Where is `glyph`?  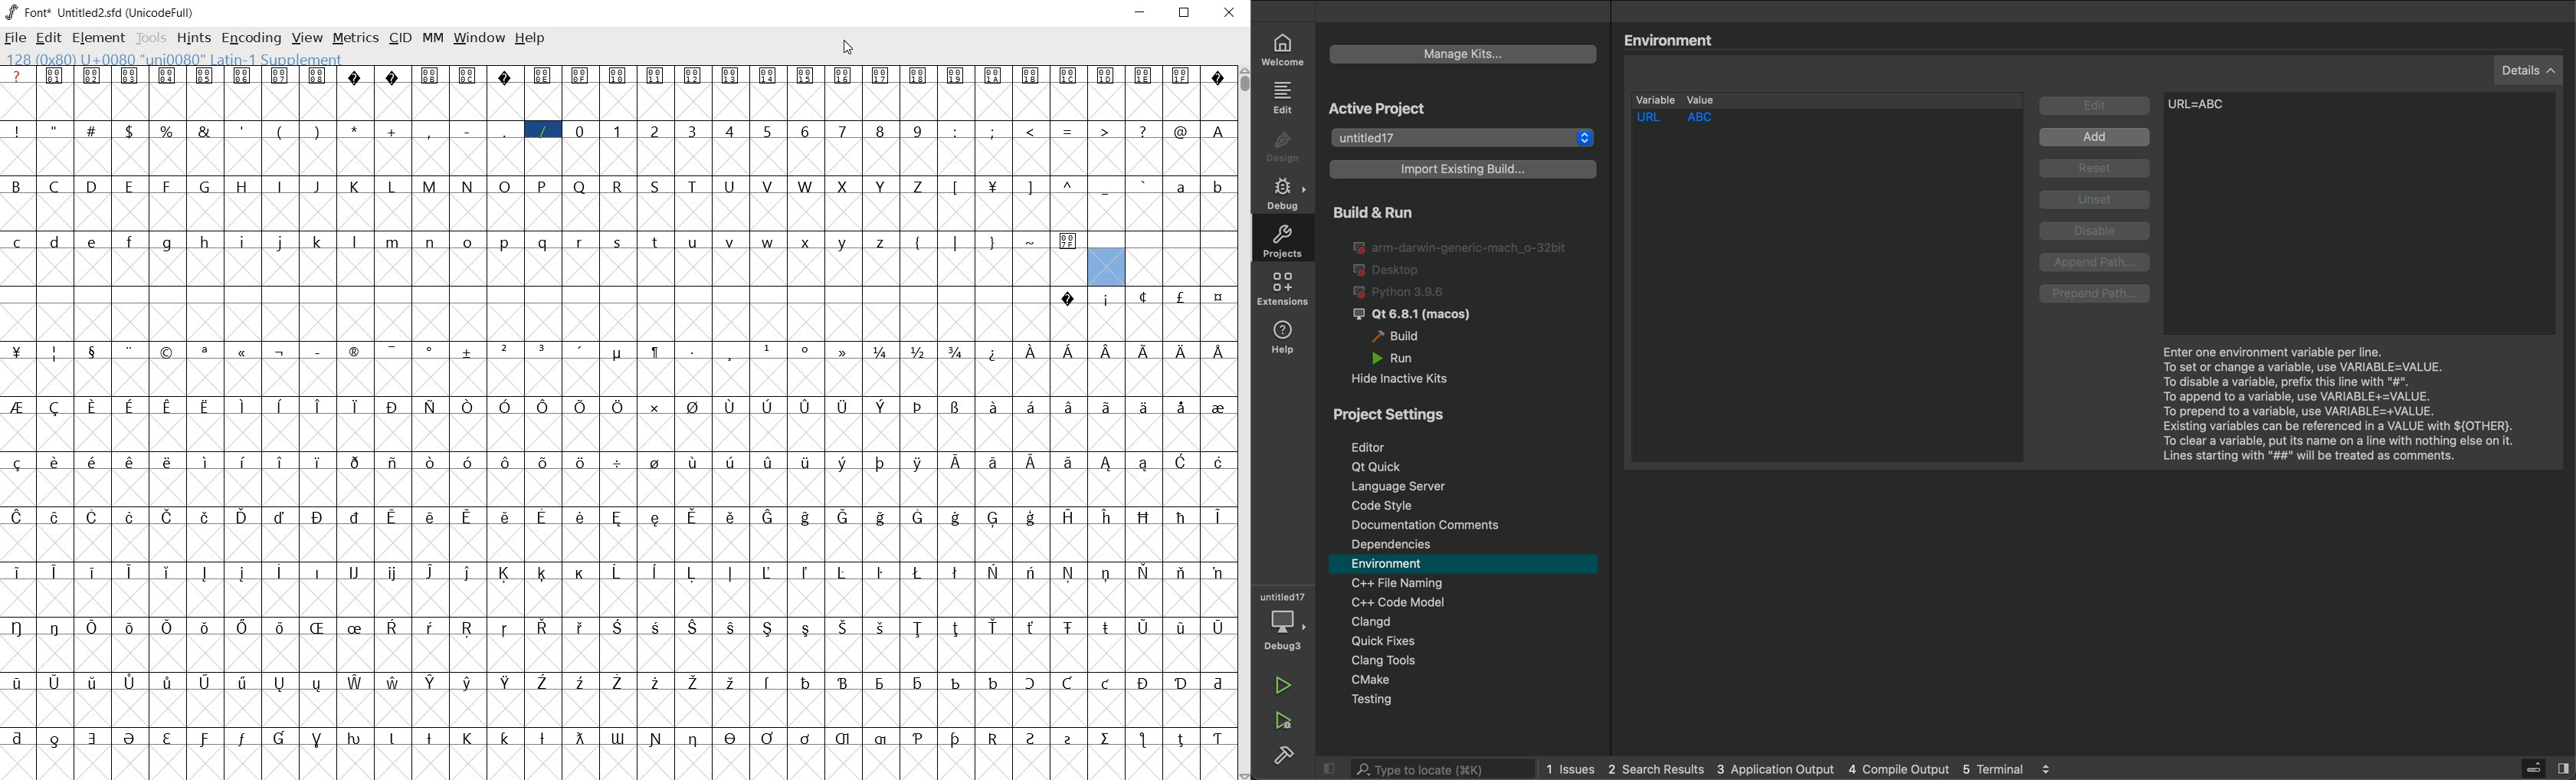 glyph is located at coordinates (580, 406).